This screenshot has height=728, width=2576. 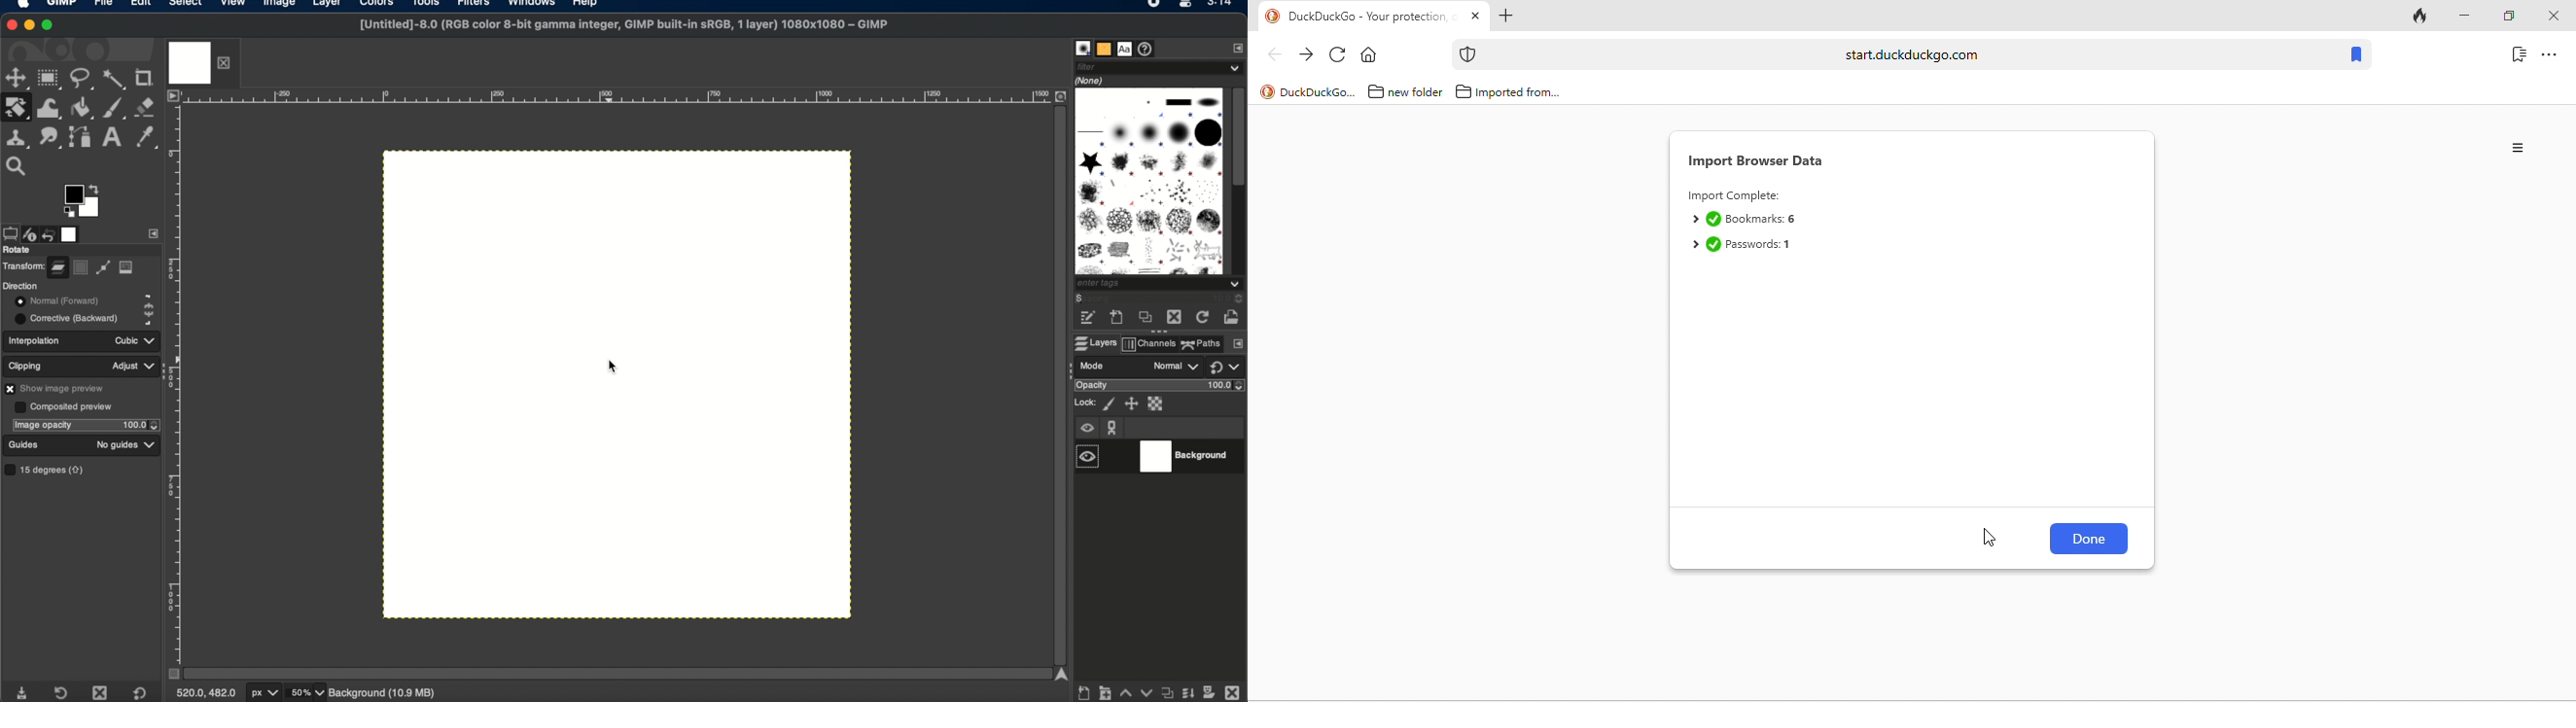 What do you see at coordinates (50, 26) in the screenshot?
I see `maximize` at bounding box center [50, 26].